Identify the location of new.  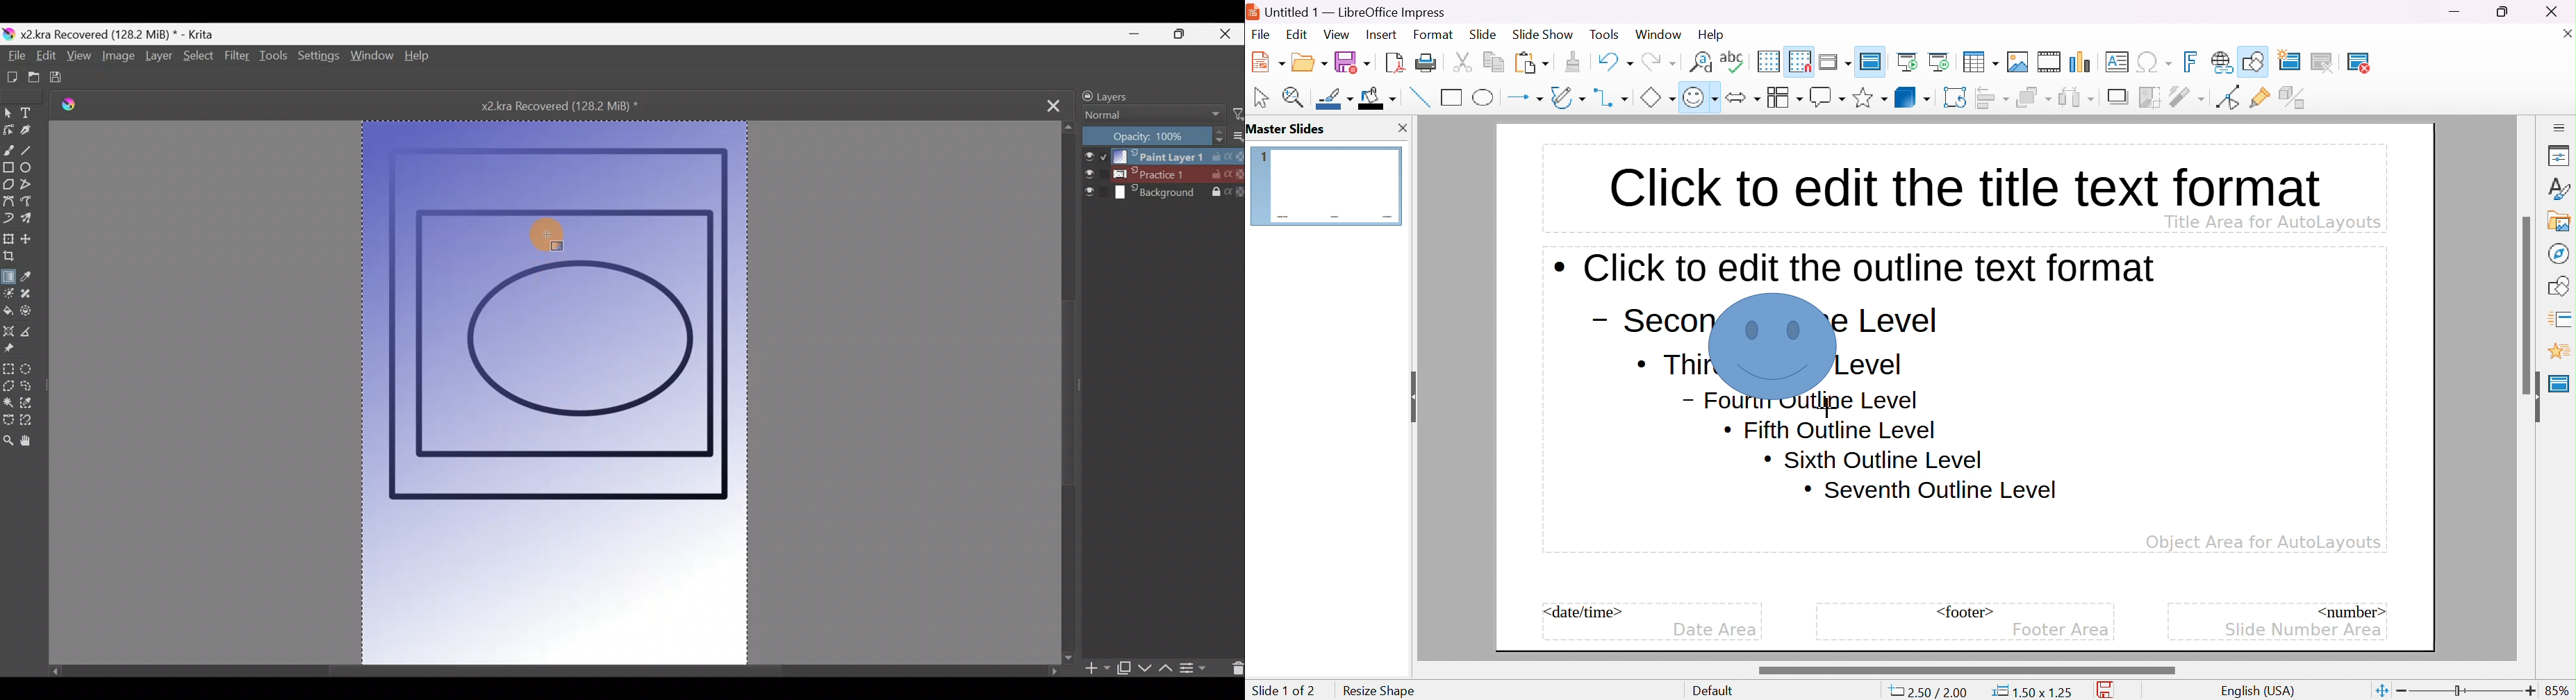
(1269, 61).